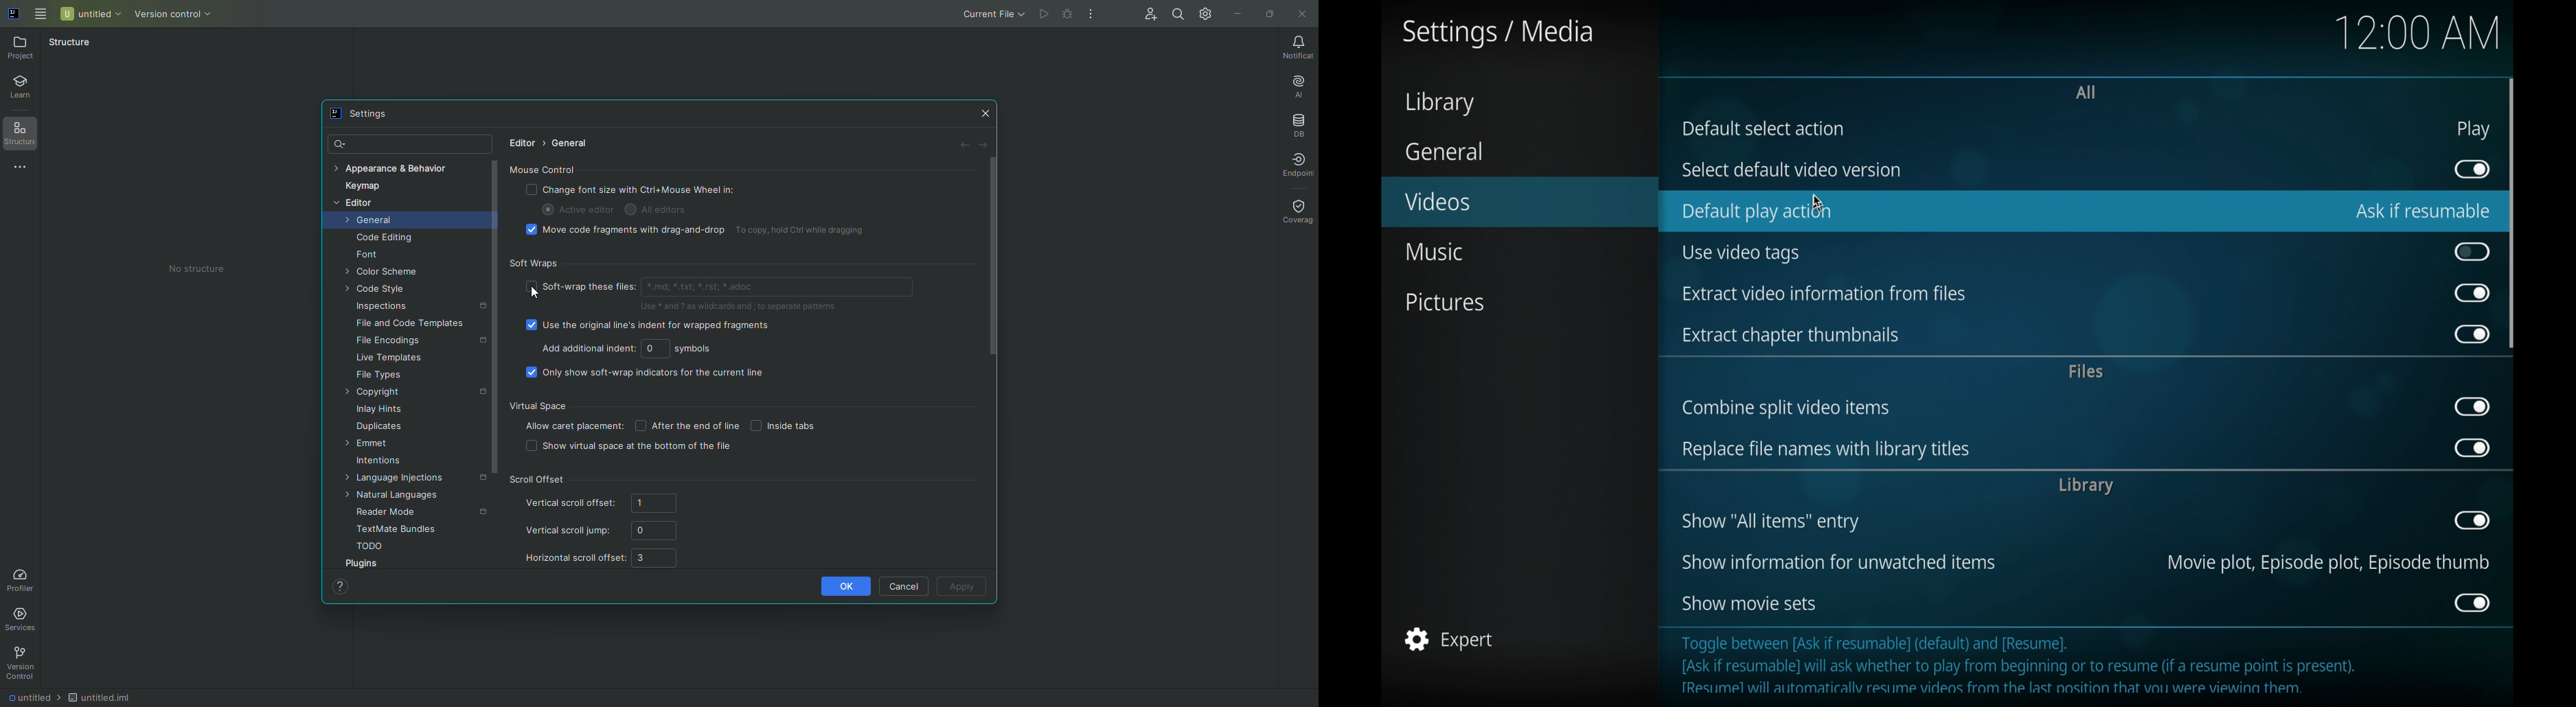 This screenshot has height=728, width=2576. I want to click on toggle button, so click(2474, 406).